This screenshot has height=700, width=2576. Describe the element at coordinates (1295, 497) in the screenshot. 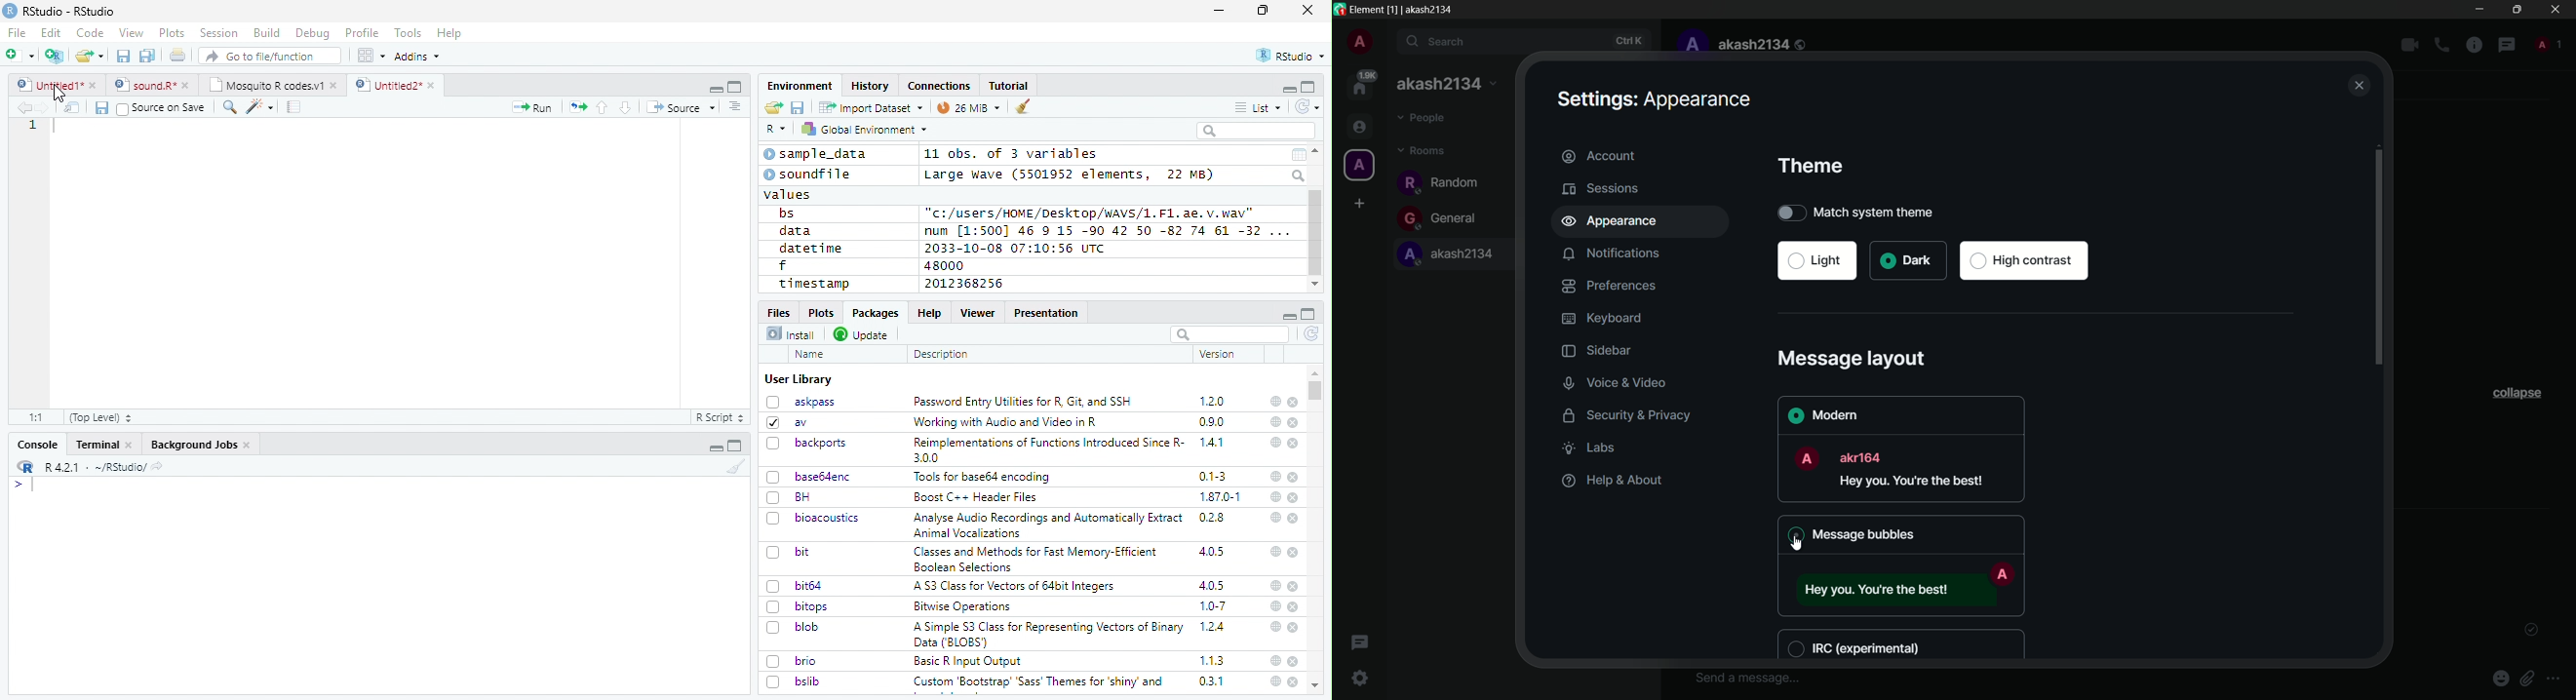

I see `close` at that location.